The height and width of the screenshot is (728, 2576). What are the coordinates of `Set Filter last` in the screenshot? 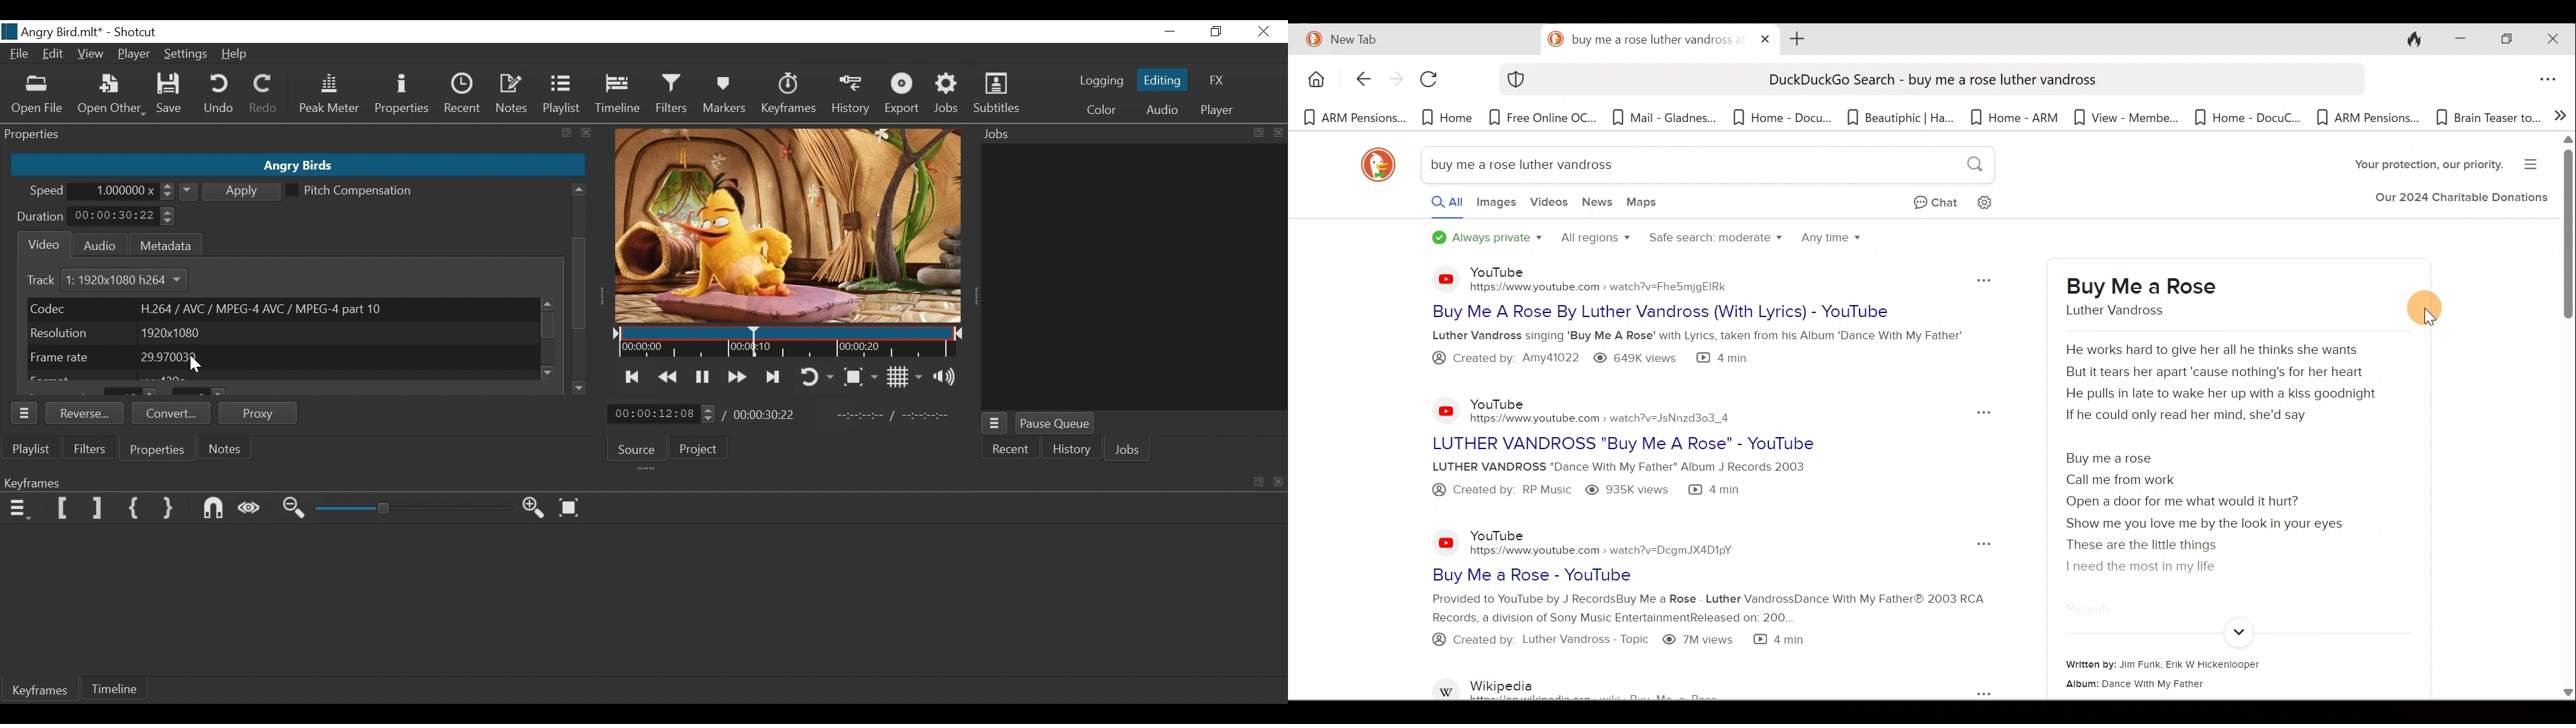 It's located at (97, 509).